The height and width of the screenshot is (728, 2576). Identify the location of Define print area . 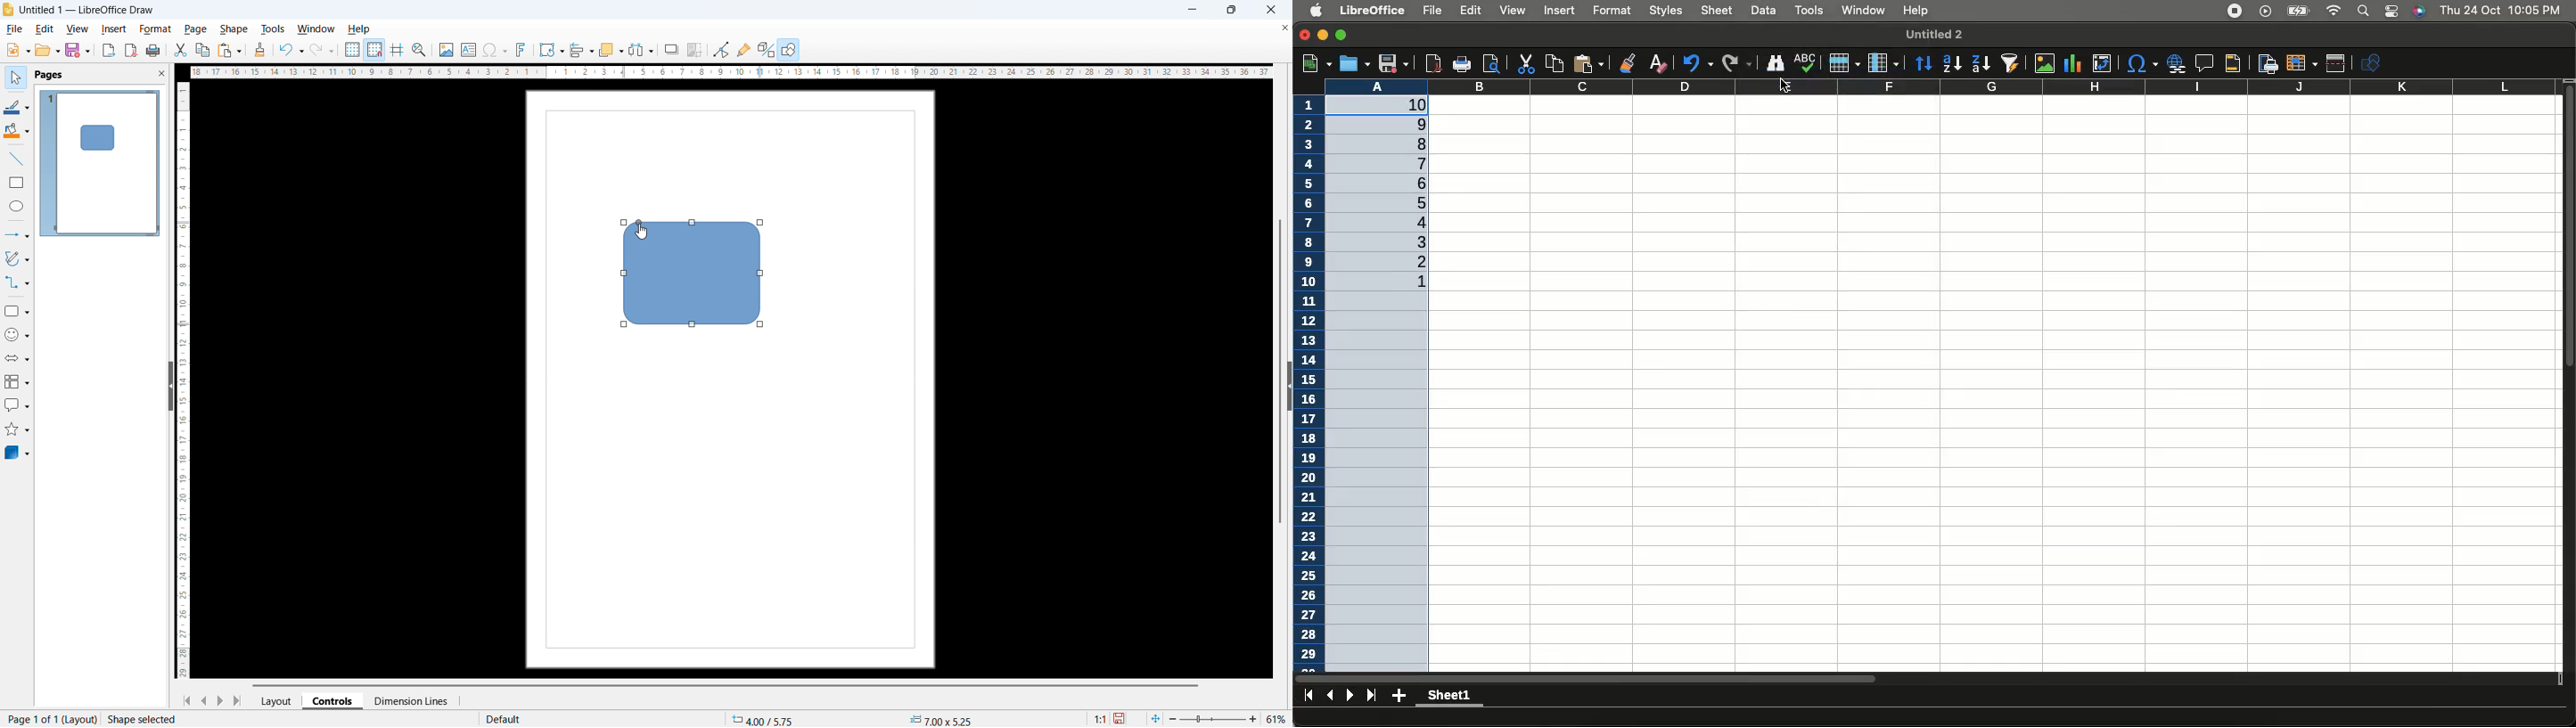
(2266, 62).